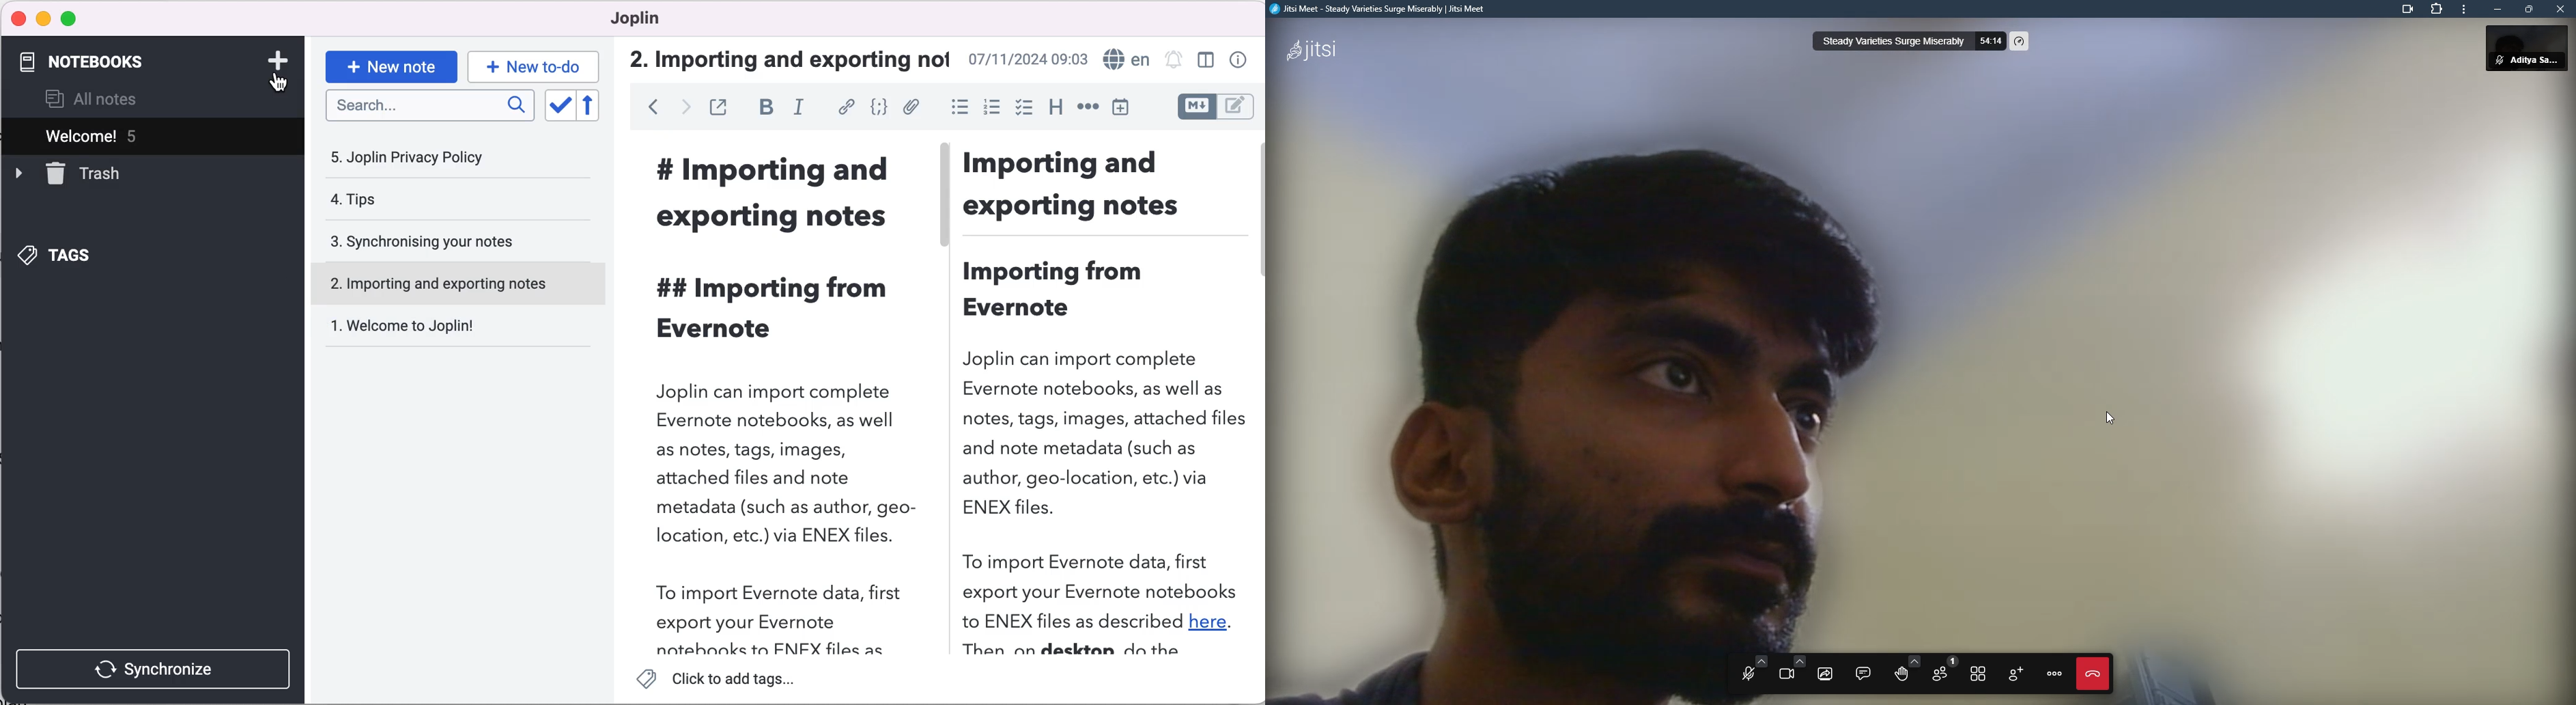 The image size is (2576, 728). Describe the element at coordinates (804, 107) in the screenshot. I see `italic` at that location.